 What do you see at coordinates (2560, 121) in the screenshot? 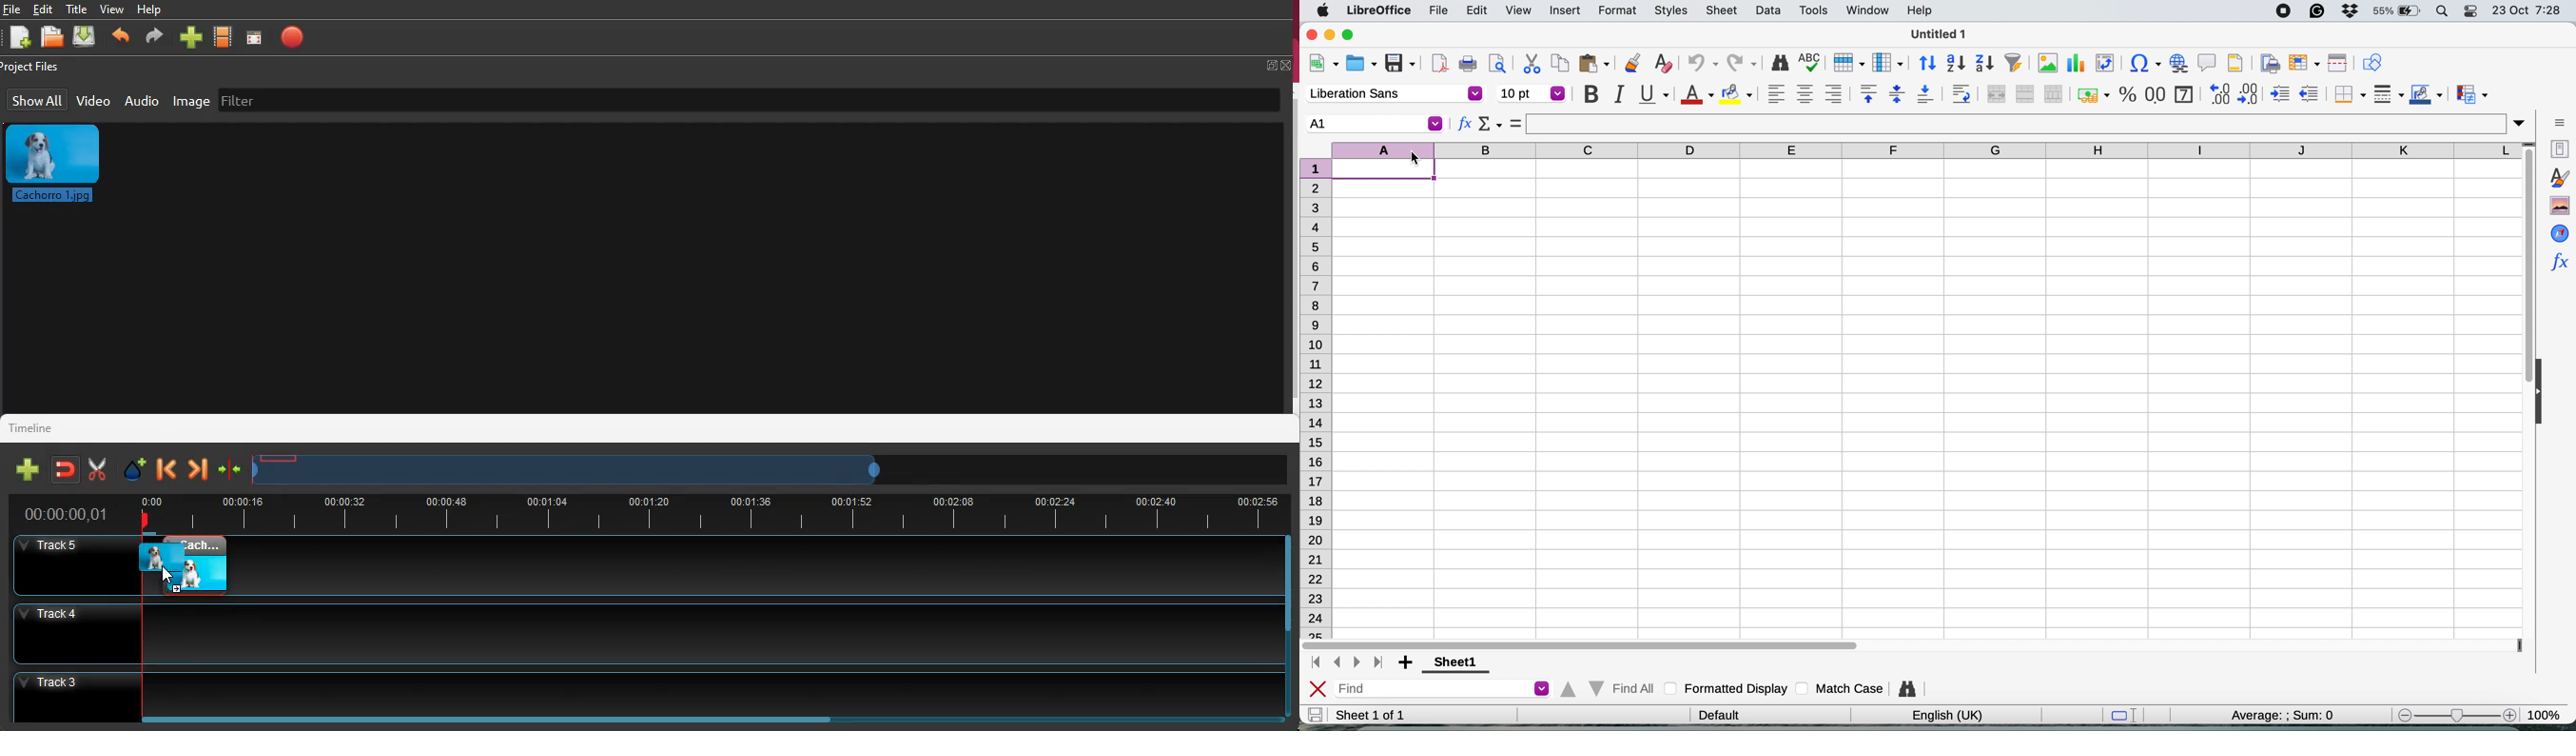
I see `sidebar settings` at bounding box center [2560, 121].